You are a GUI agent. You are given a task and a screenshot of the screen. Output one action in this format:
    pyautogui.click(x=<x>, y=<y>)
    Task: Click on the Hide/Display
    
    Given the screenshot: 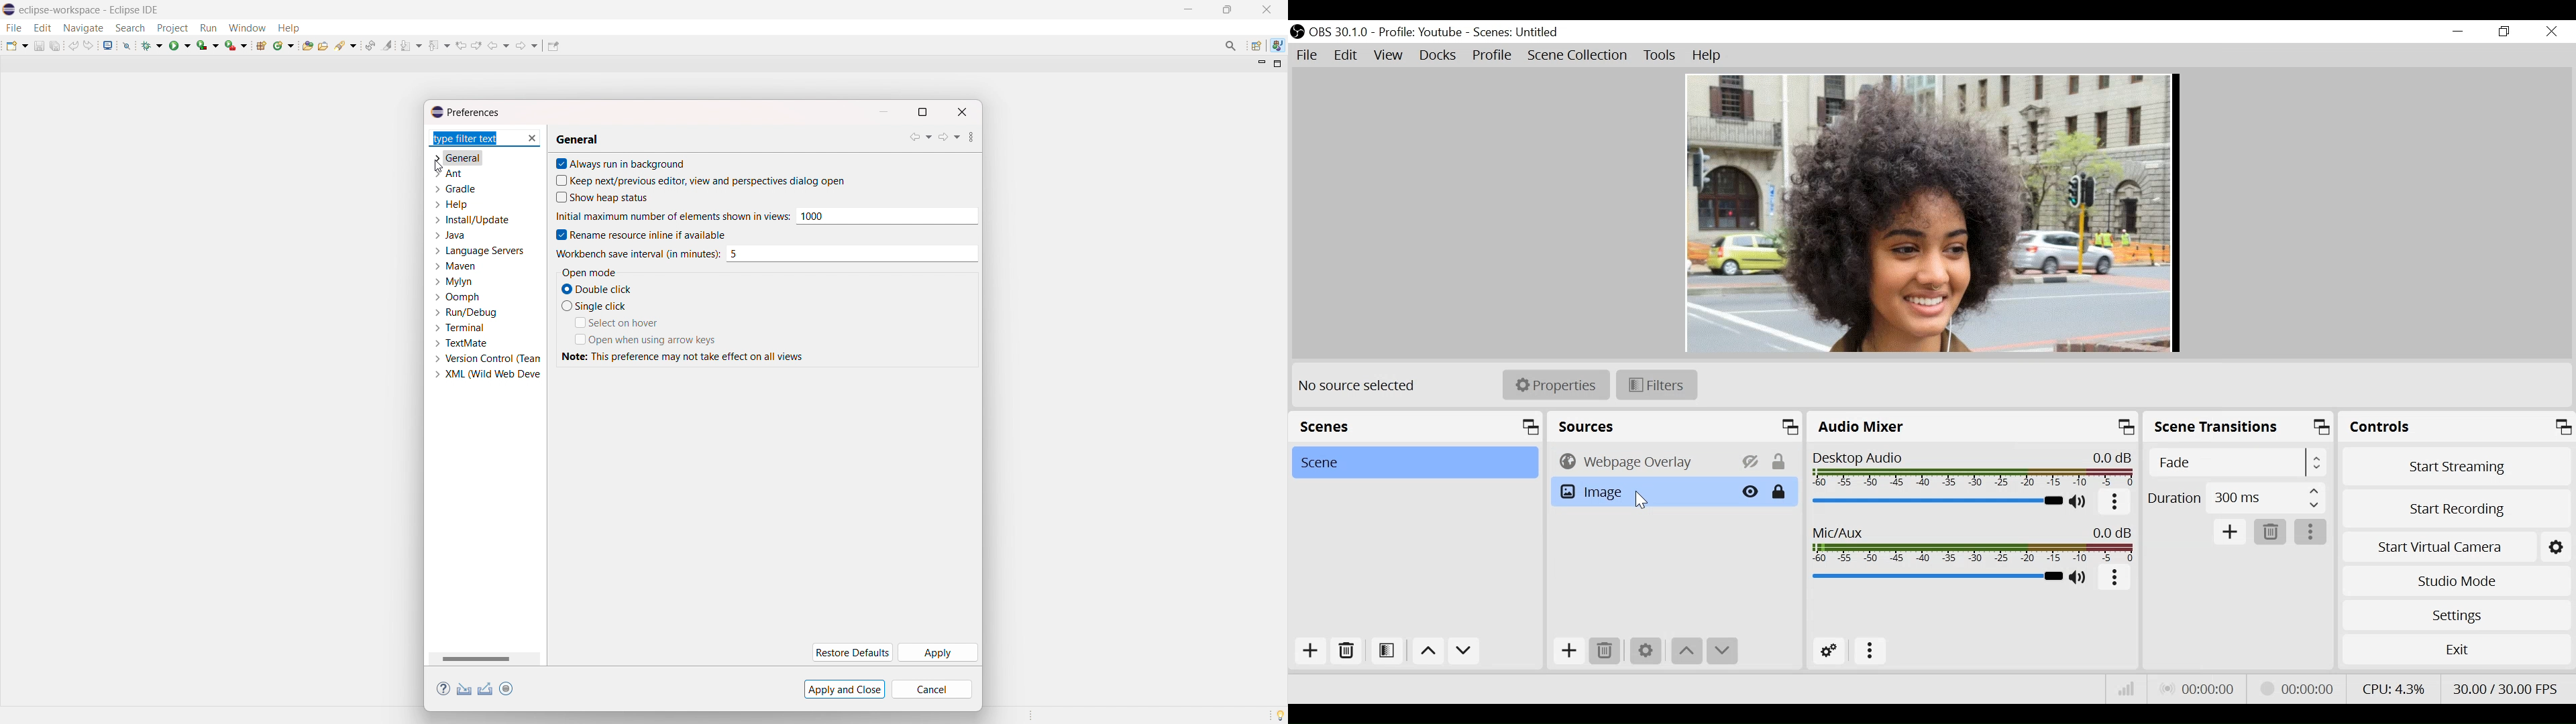 What is the action you would take?
    pyautogui.click(x=1752, y=461)
    